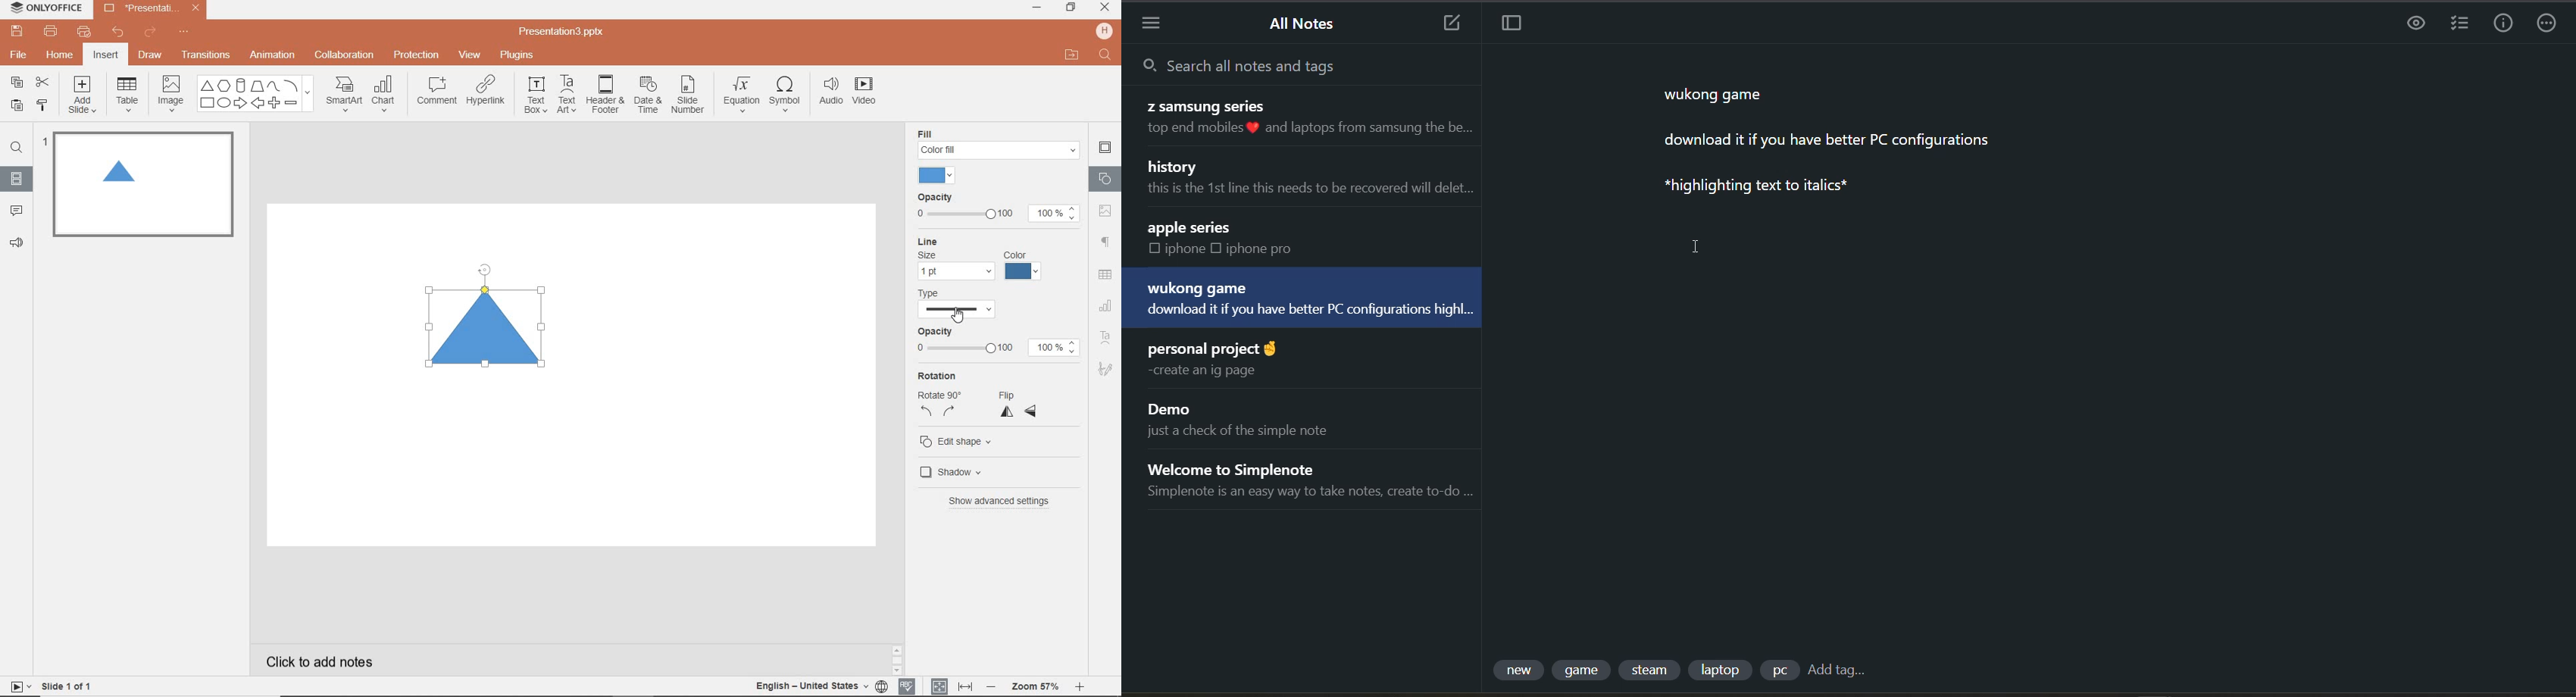 The height and width of the screenshot is (700, 2576). Describe the element at coordinates (43, 105) in the screenshot. I see `COPY STYLE` at that location.